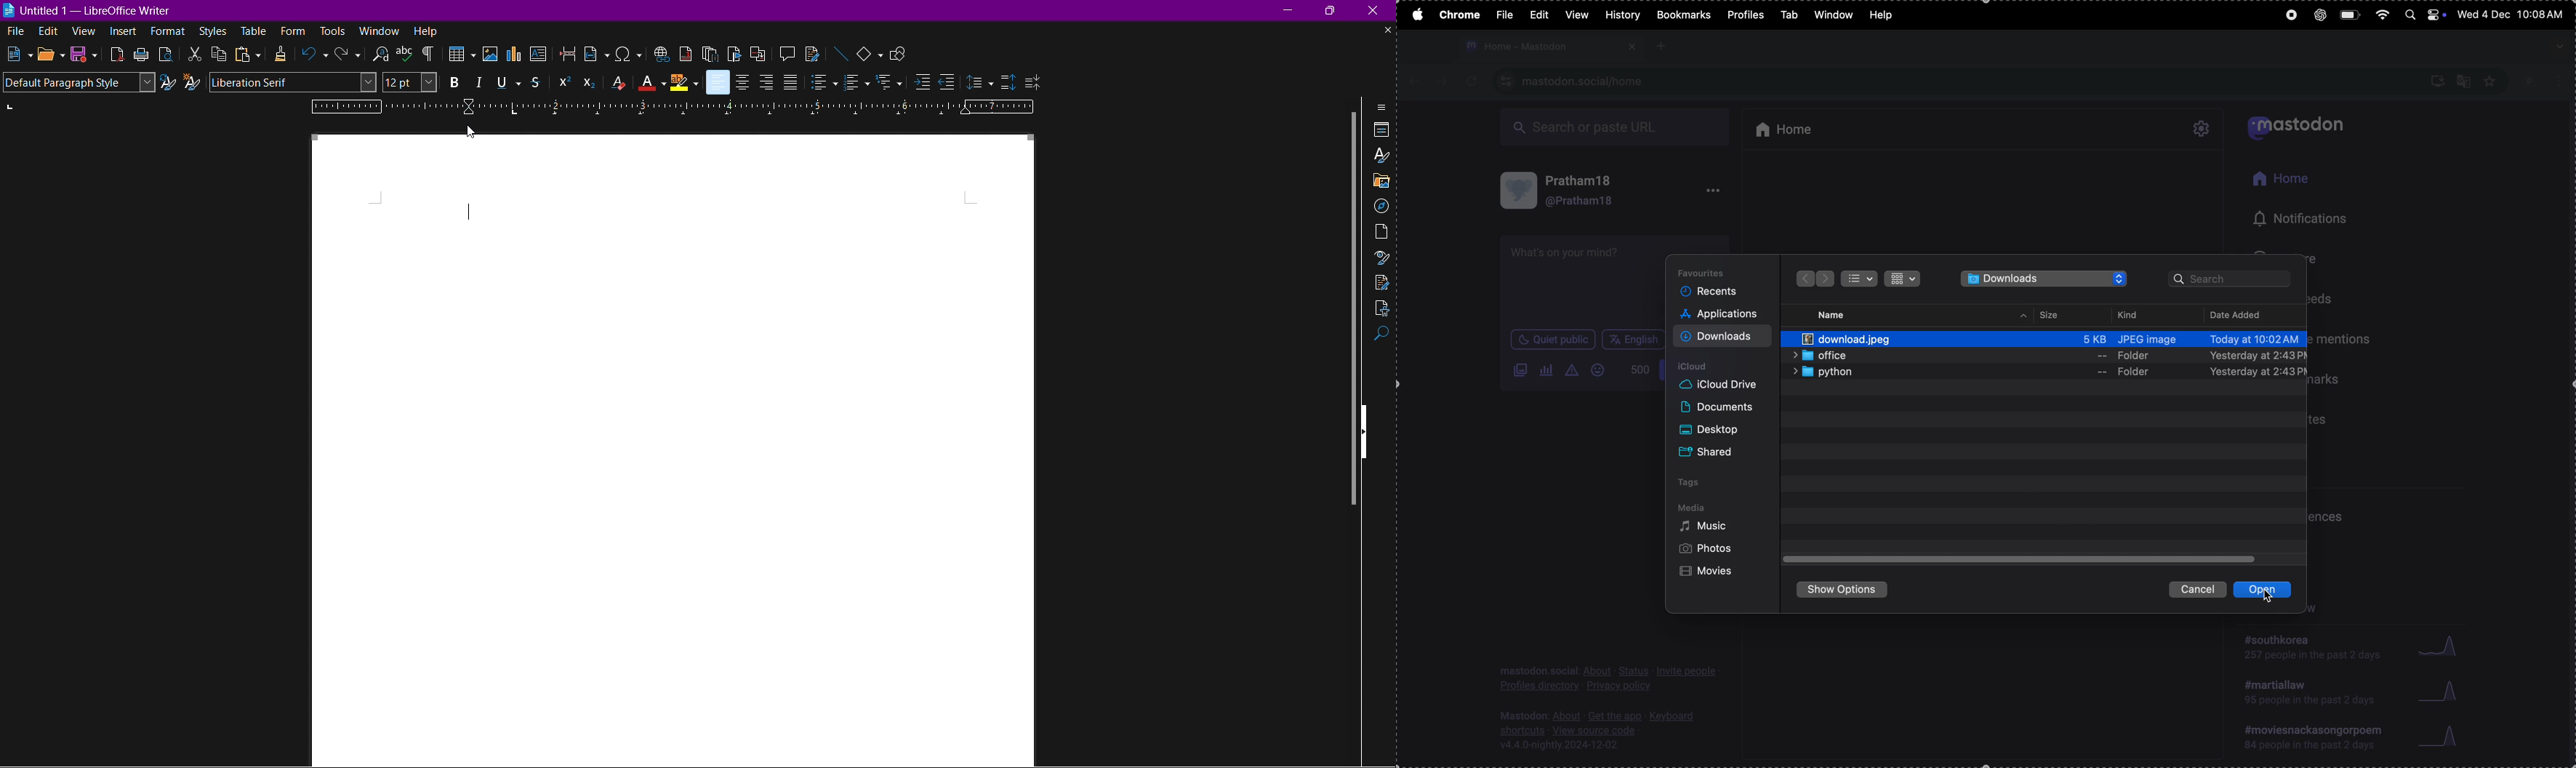  I want to click on office folder, so click(2050, 355).